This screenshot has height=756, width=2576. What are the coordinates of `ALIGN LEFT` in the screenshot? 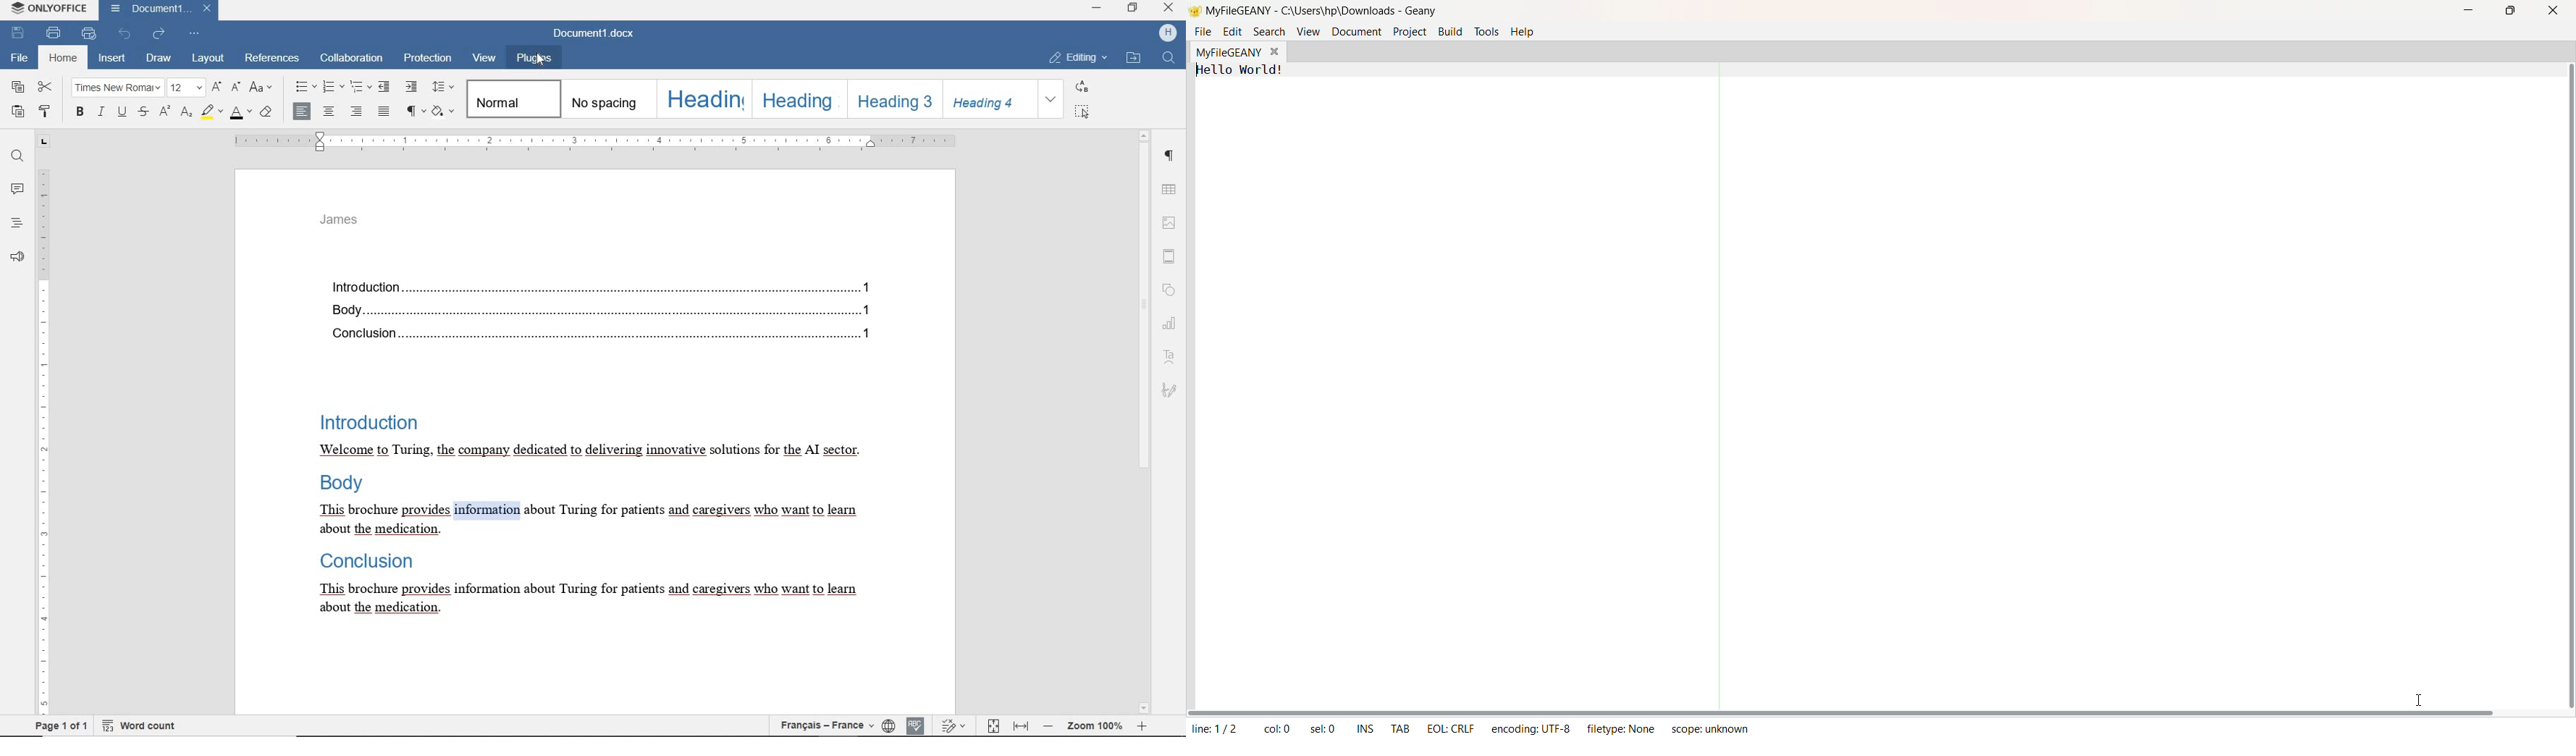 It's located at (302, 110).